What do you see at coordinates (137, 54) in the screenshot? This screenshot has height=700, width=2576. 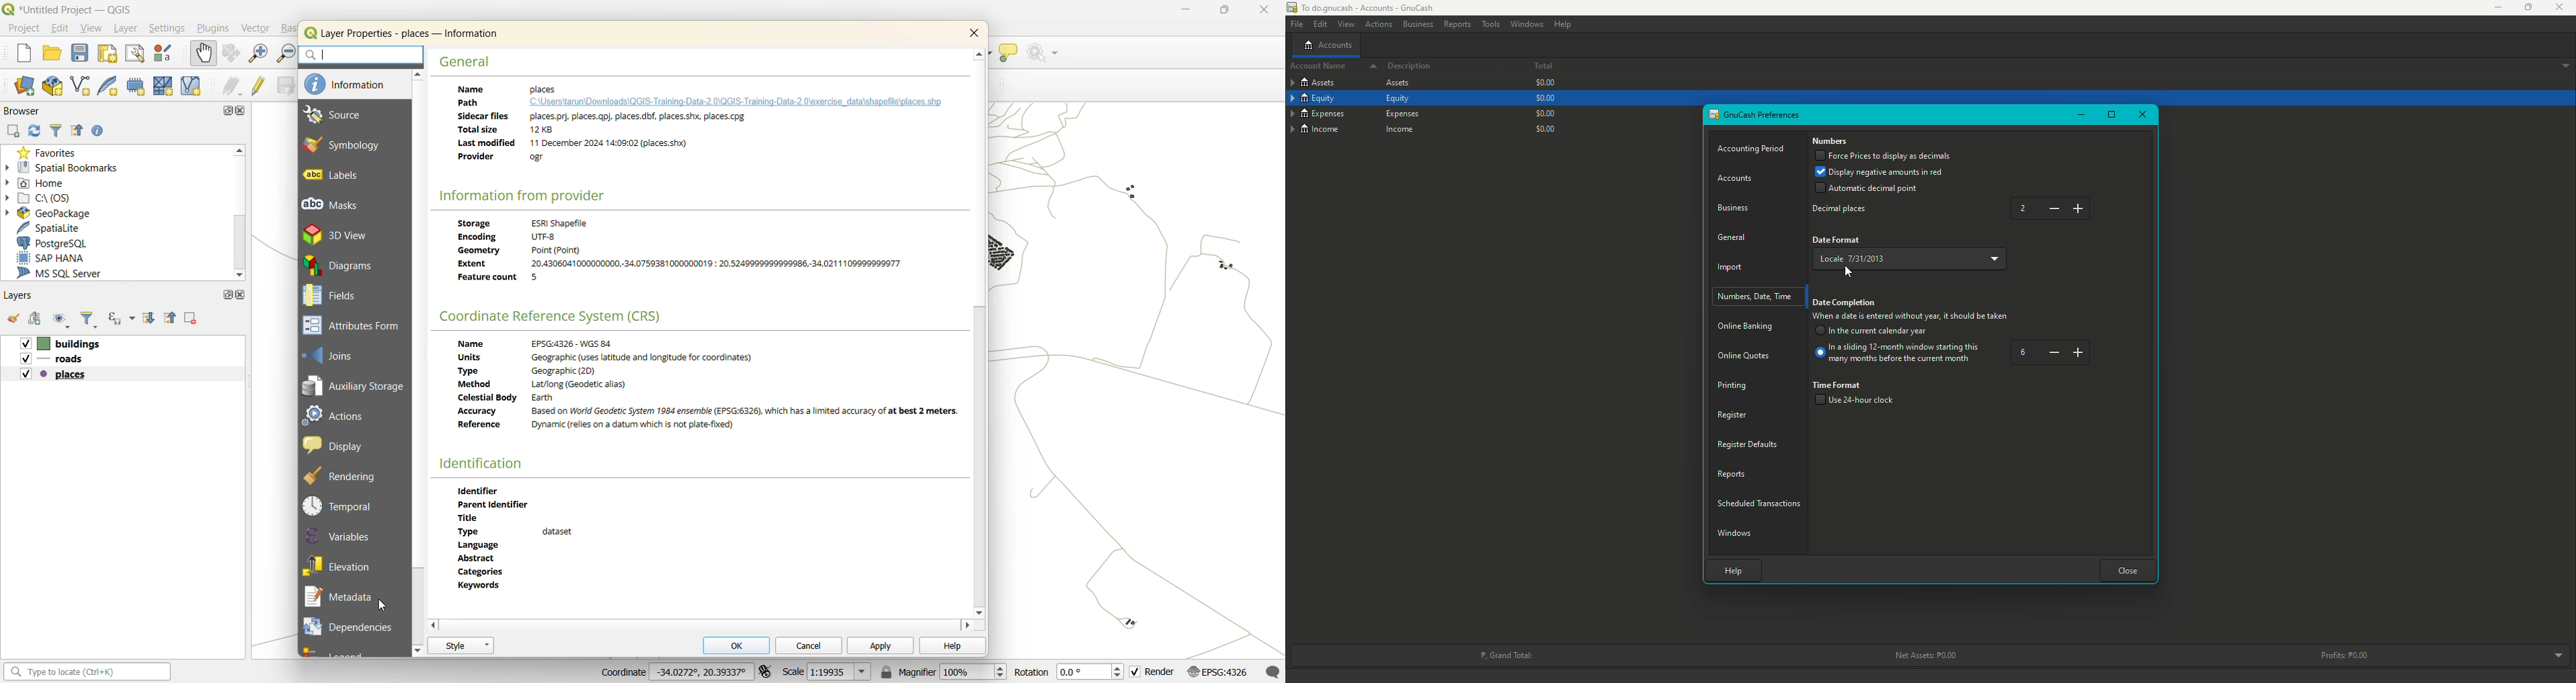 I see `show layout` at bounding box center [137, 54].